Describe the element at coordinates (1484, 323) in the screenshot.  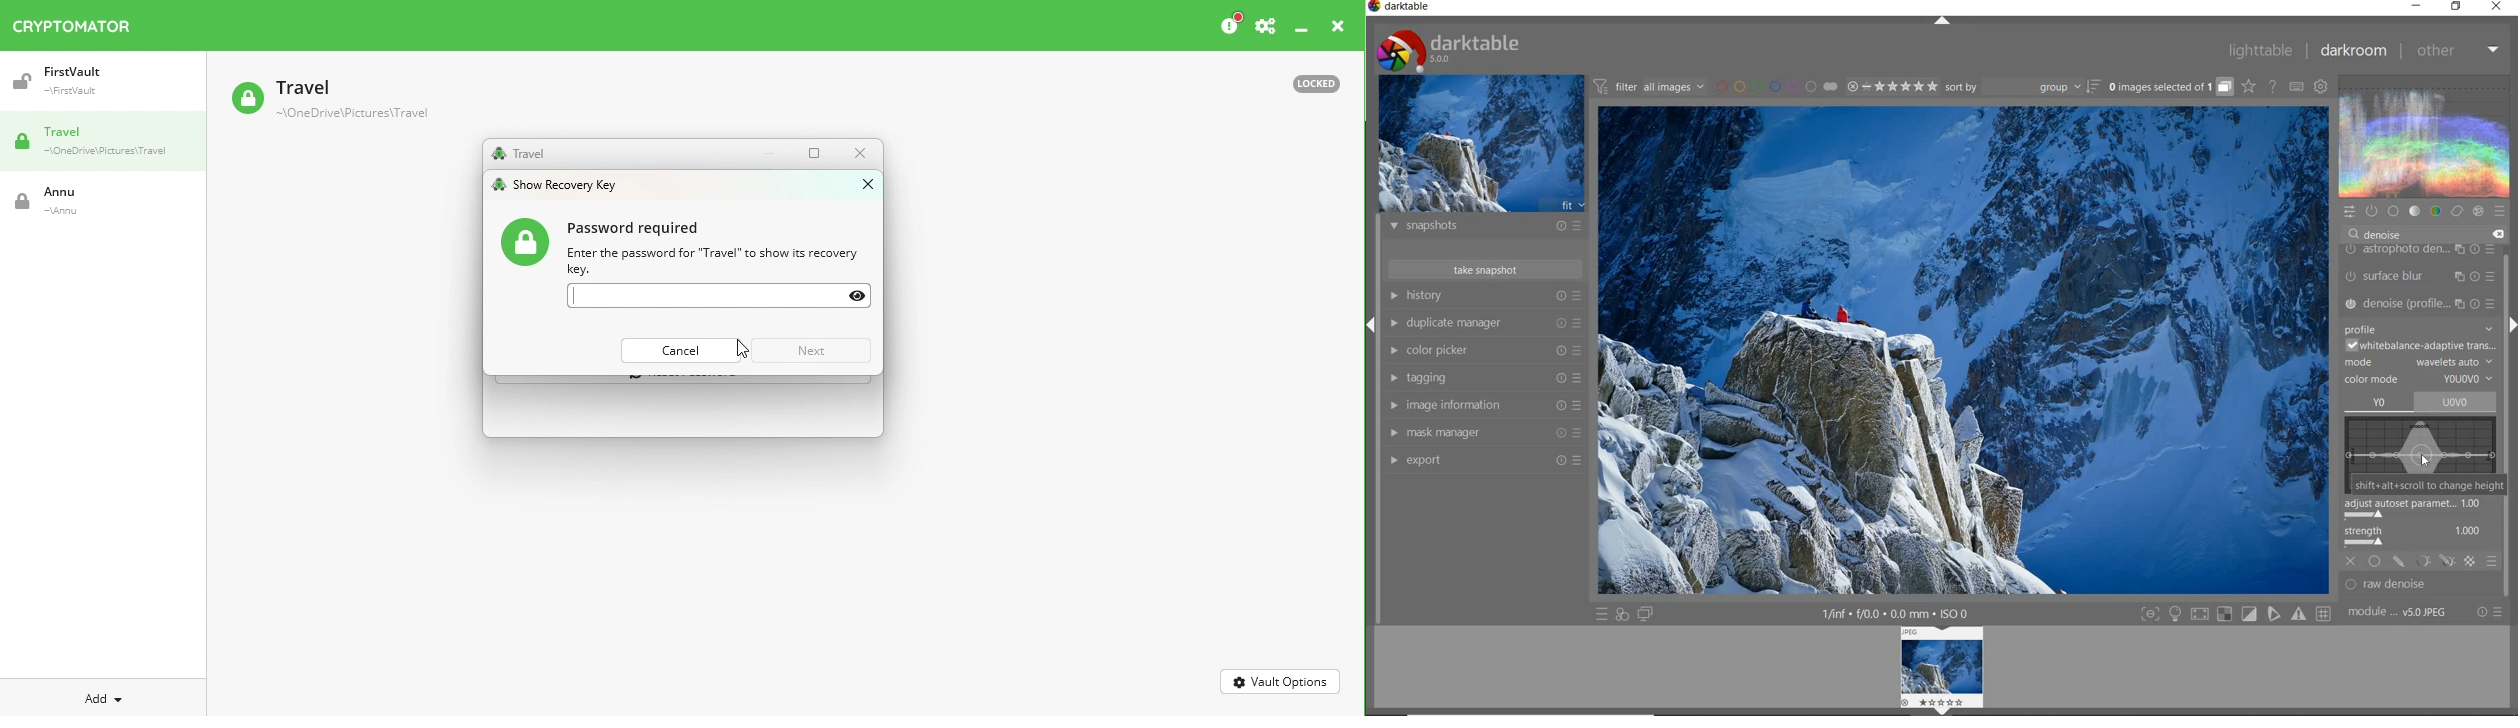
I see `duplicate manager` at that location.